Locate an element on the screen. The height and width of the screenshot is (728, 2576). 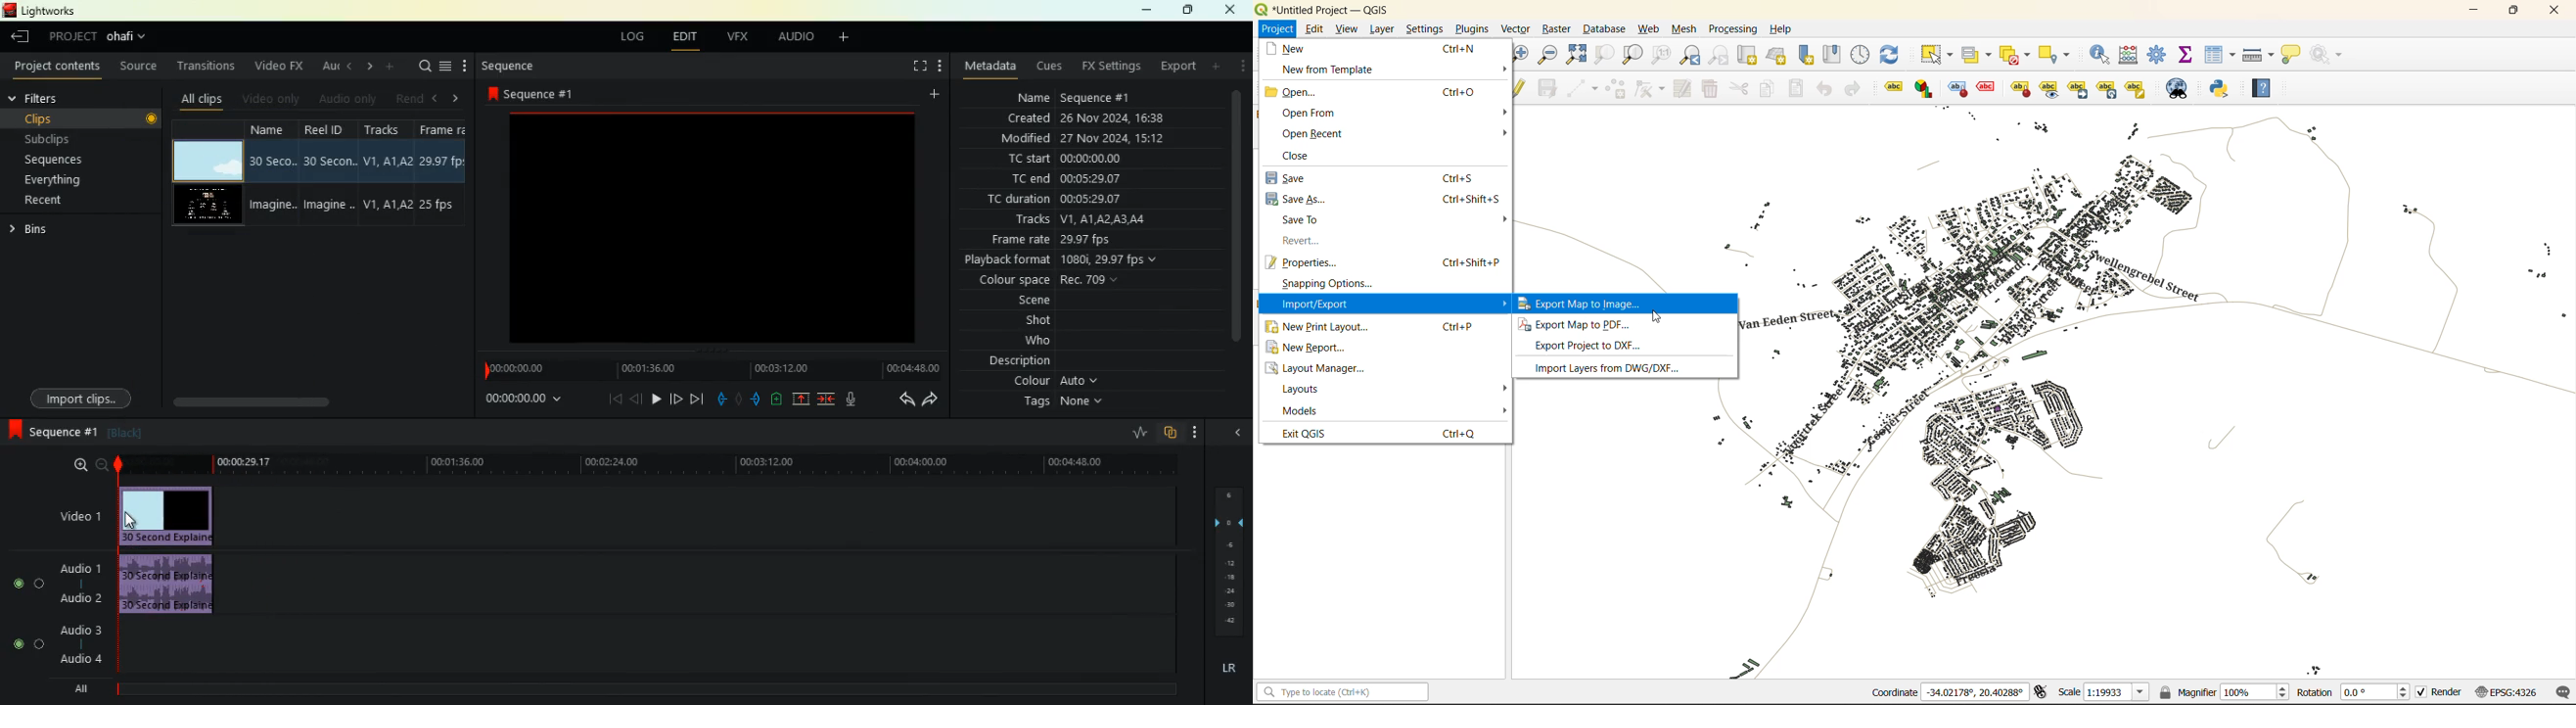
rend is located at coordinates (410, 98).